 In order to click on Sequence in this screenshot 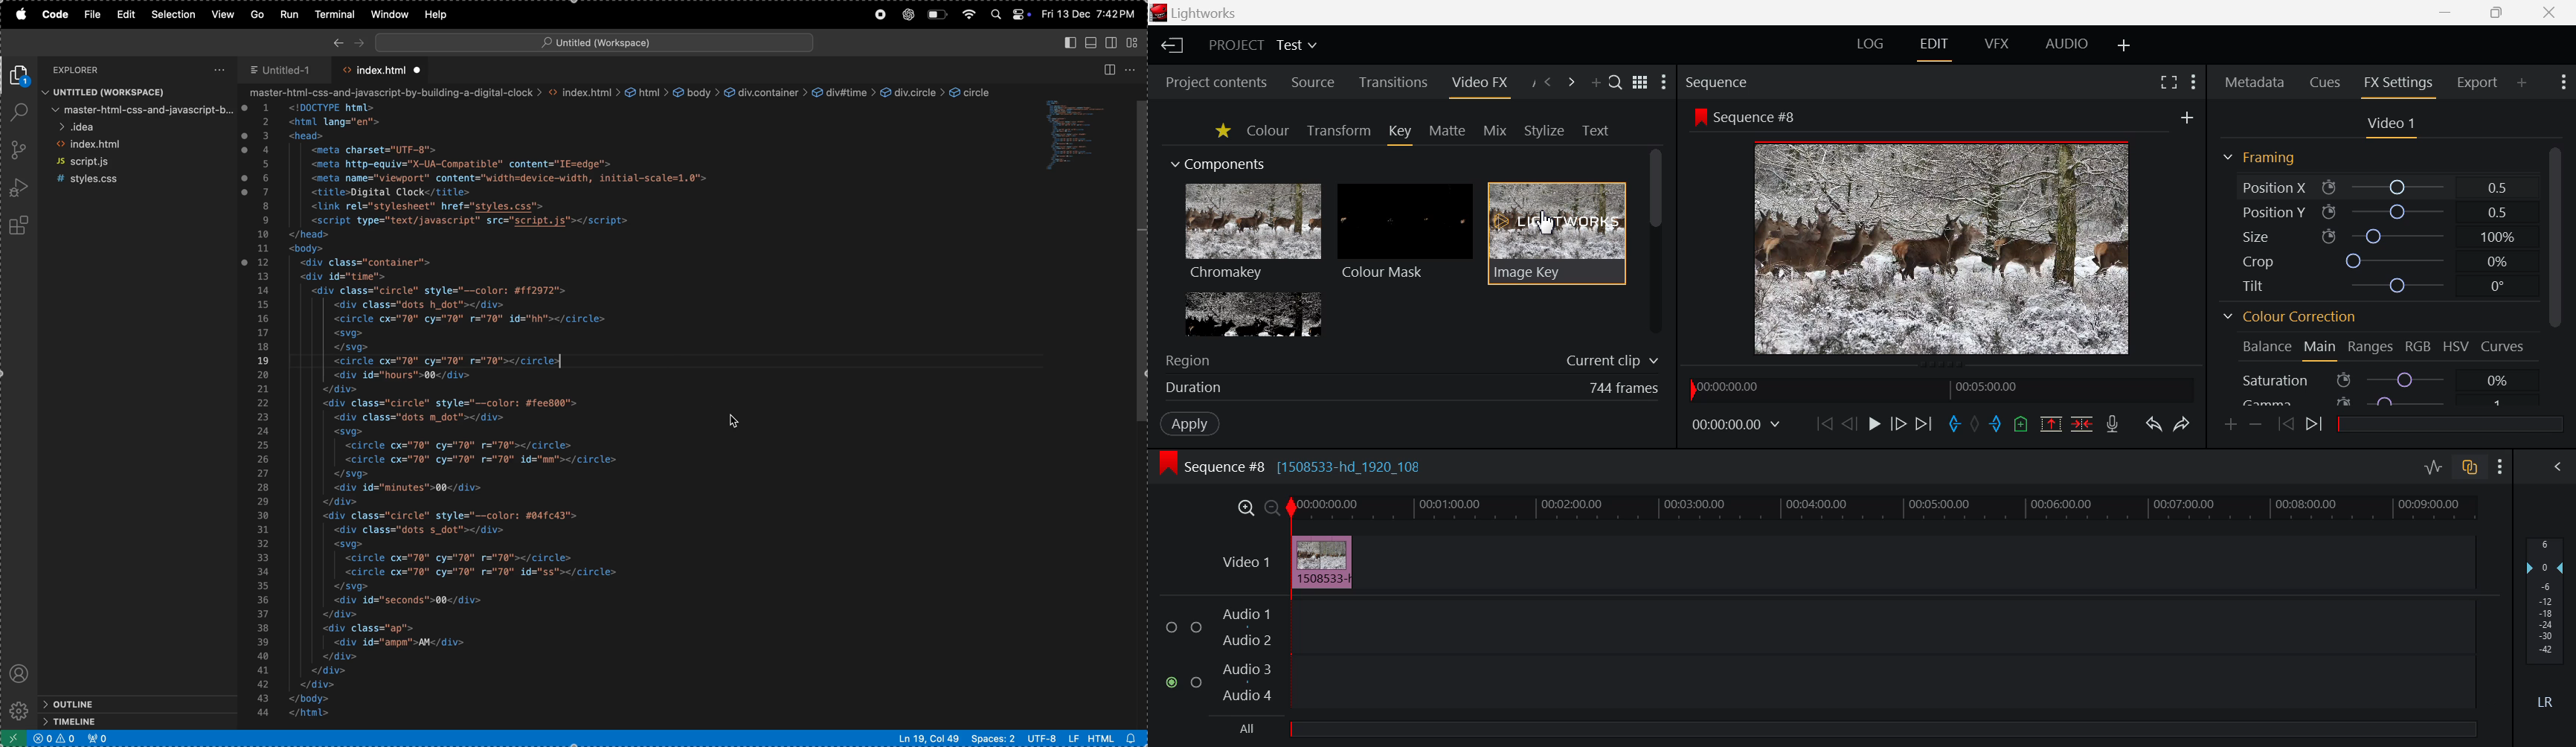, I will do `click(1723, 81)`.